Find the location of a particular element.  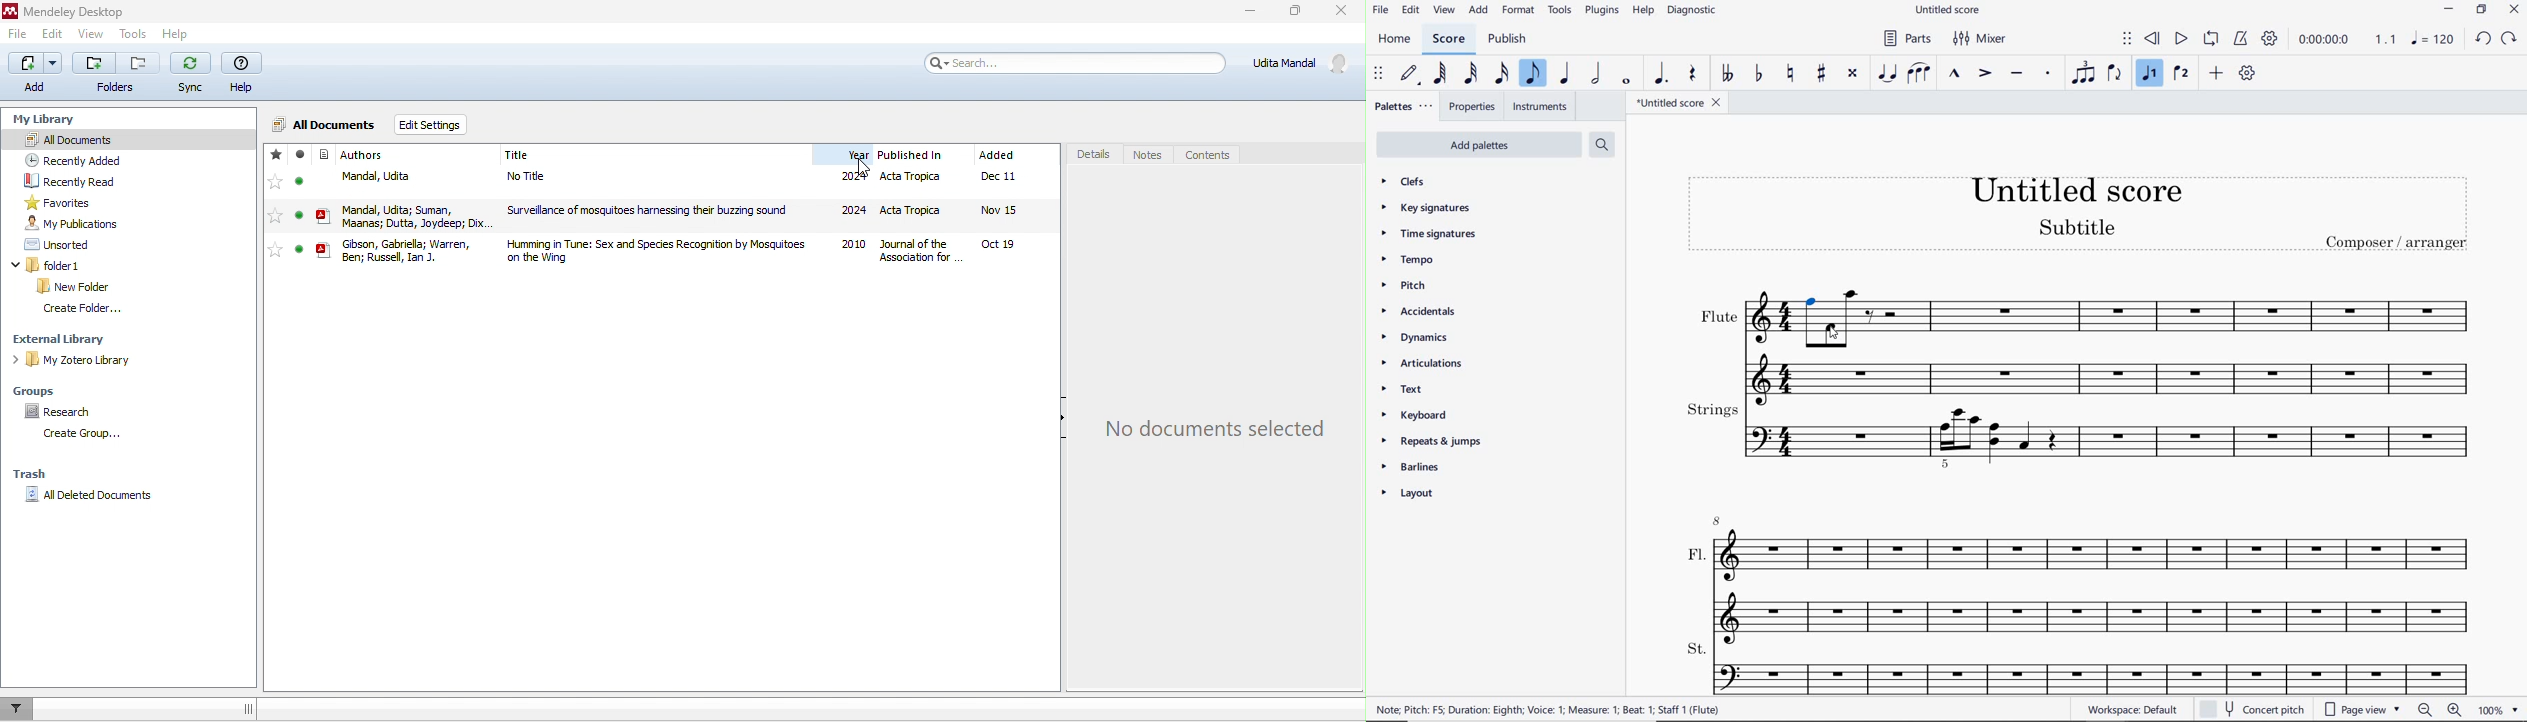

TOGGLE DOUBLE-FLAT is located at coordinates (1728, 74).